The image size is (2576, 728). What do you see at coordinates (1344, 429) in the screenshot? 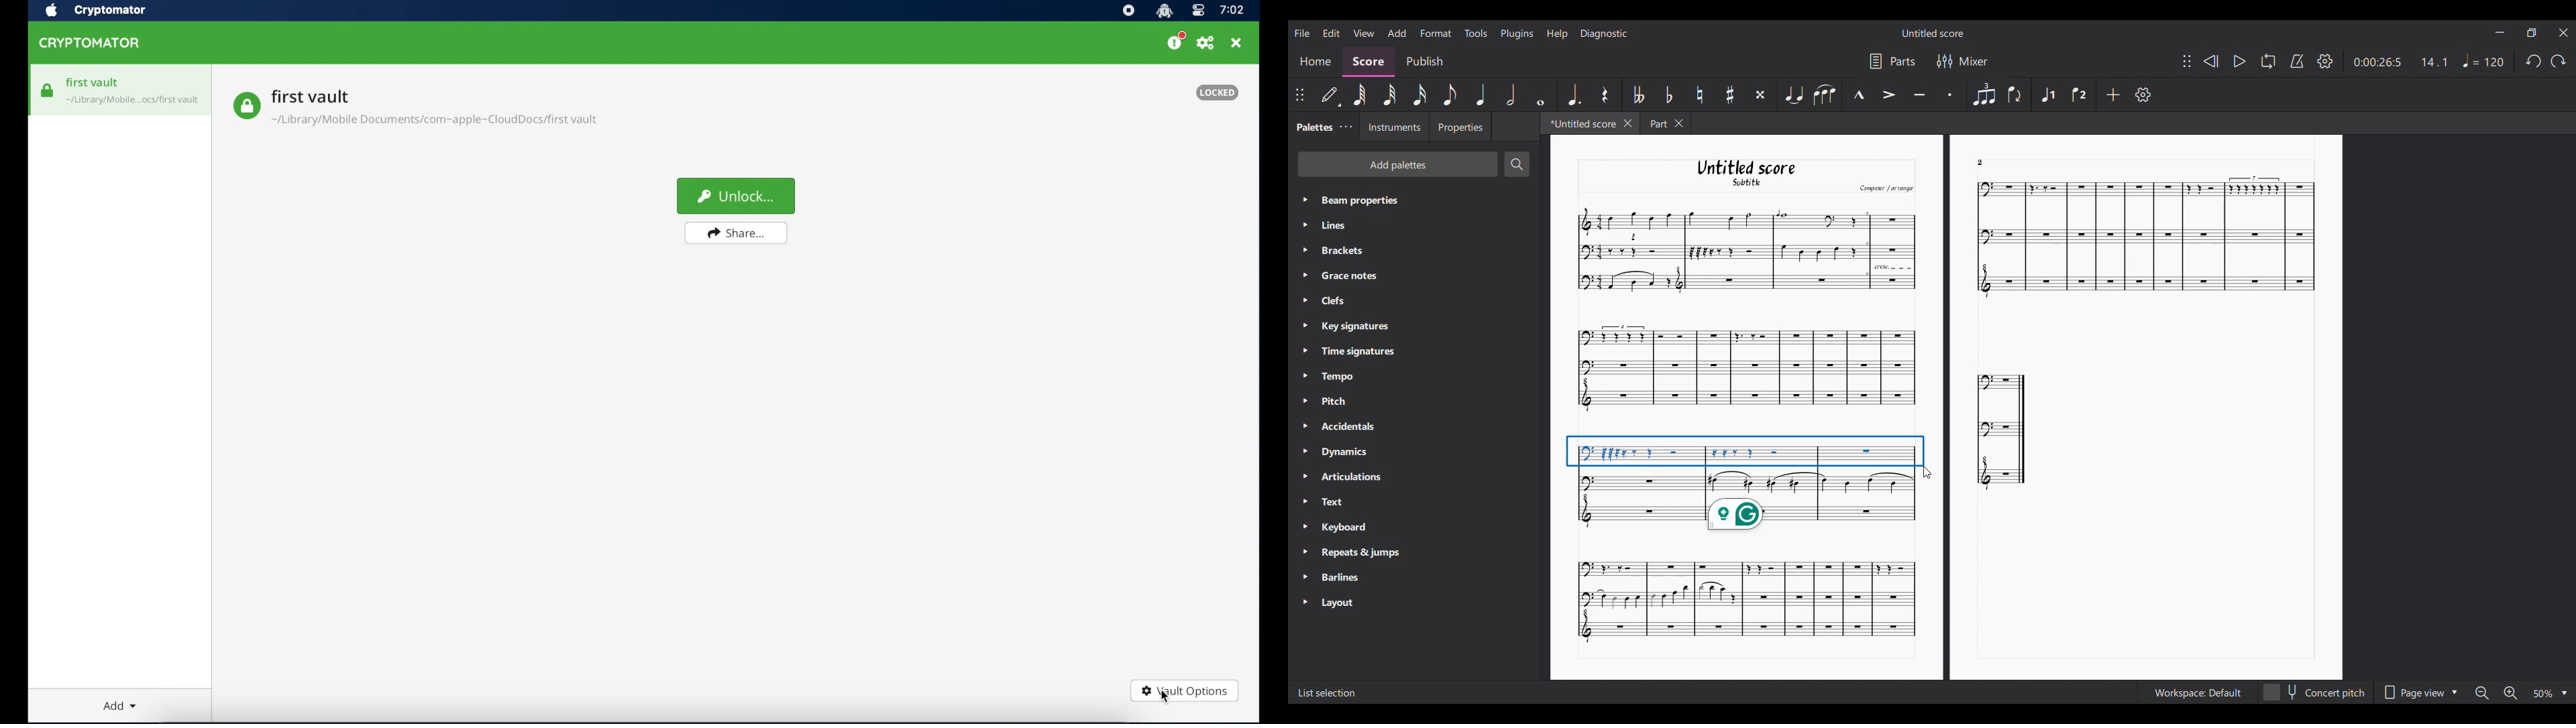
I see `»  Accidentals` at bounding box center [1344, 429].